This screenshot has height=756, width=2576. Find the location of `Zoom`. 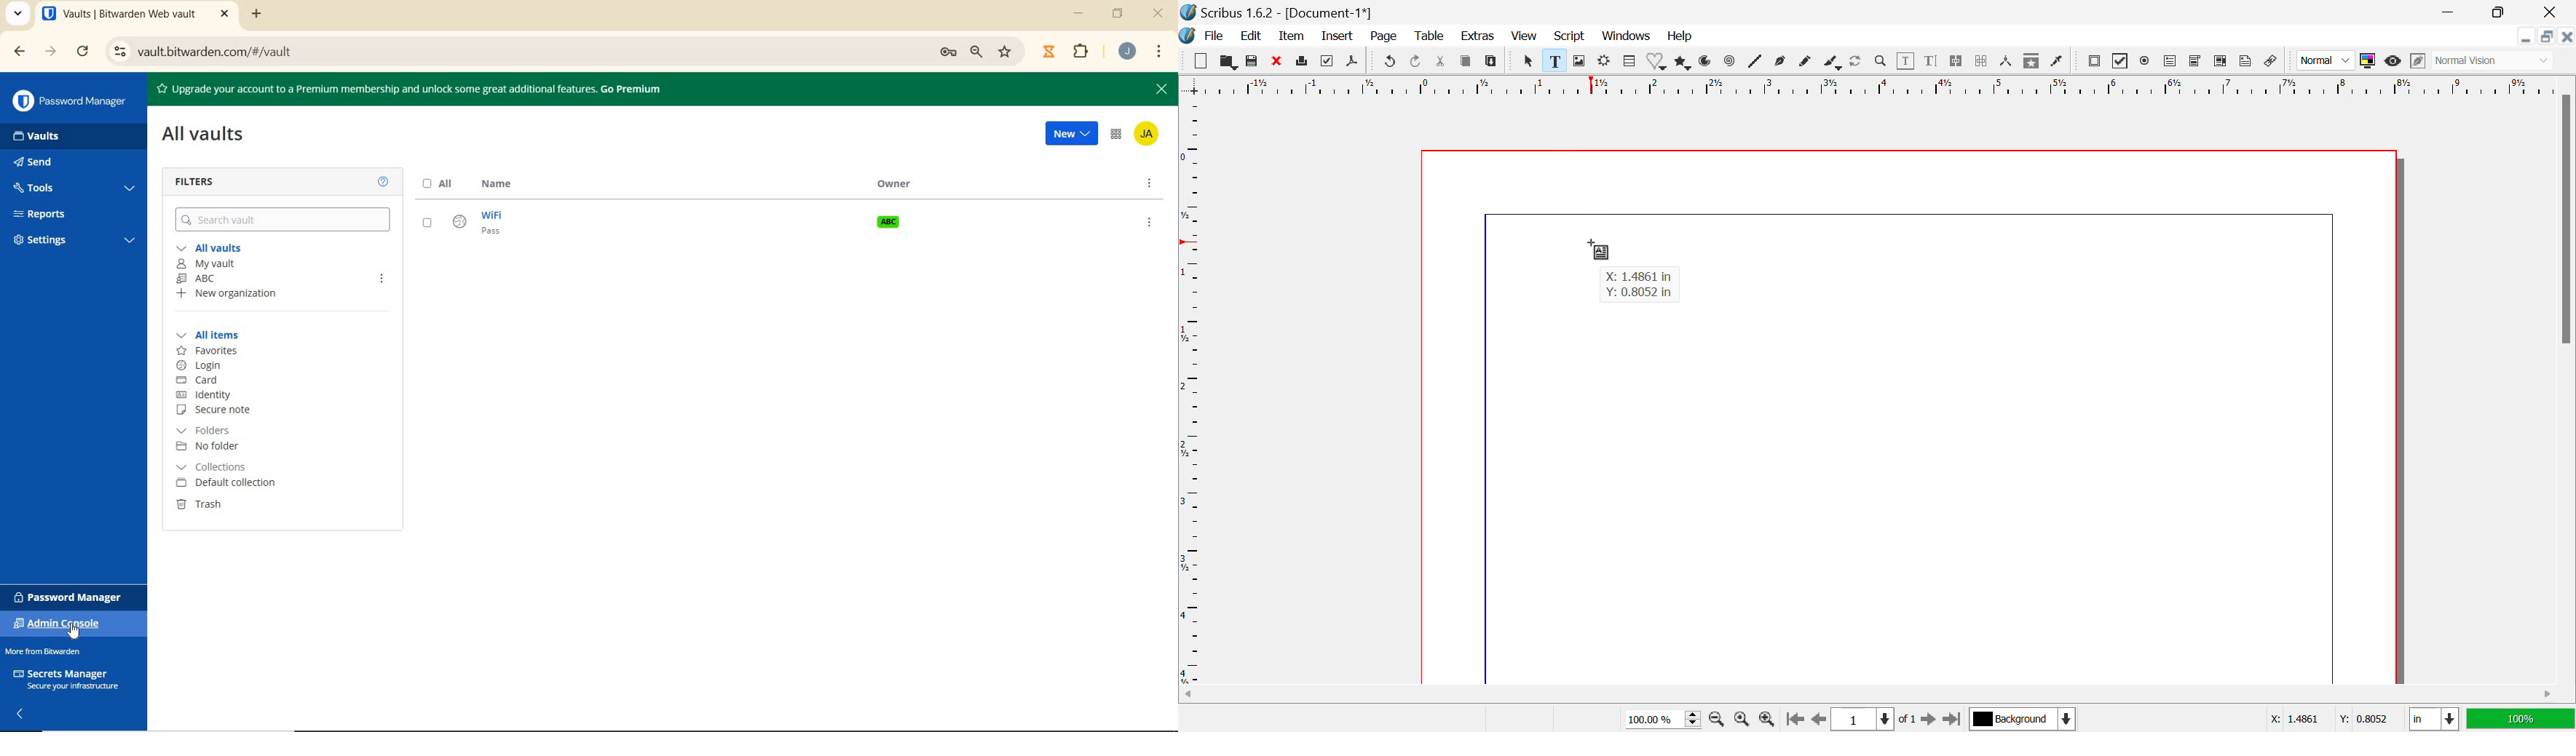

Zoom is located at coordinates (1883, 63).